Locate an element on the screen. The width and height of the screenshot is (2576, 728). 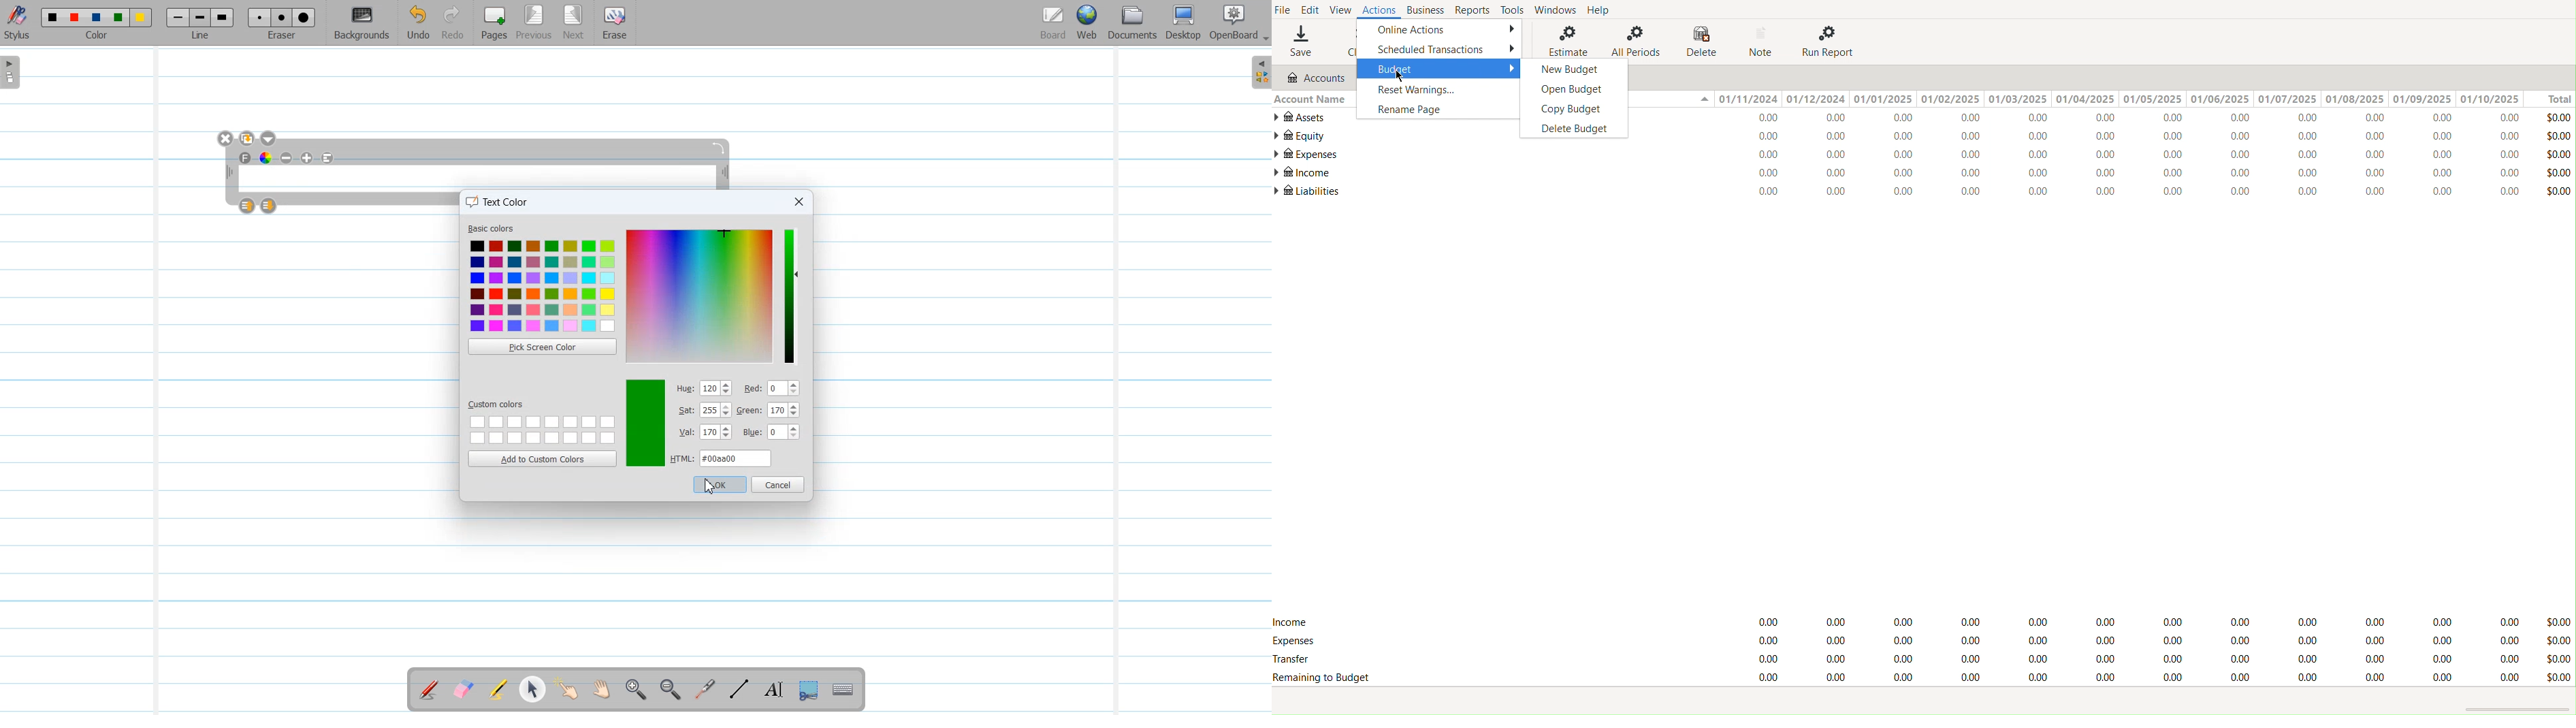
Reset Warning is located at coordinates (1440, 91).